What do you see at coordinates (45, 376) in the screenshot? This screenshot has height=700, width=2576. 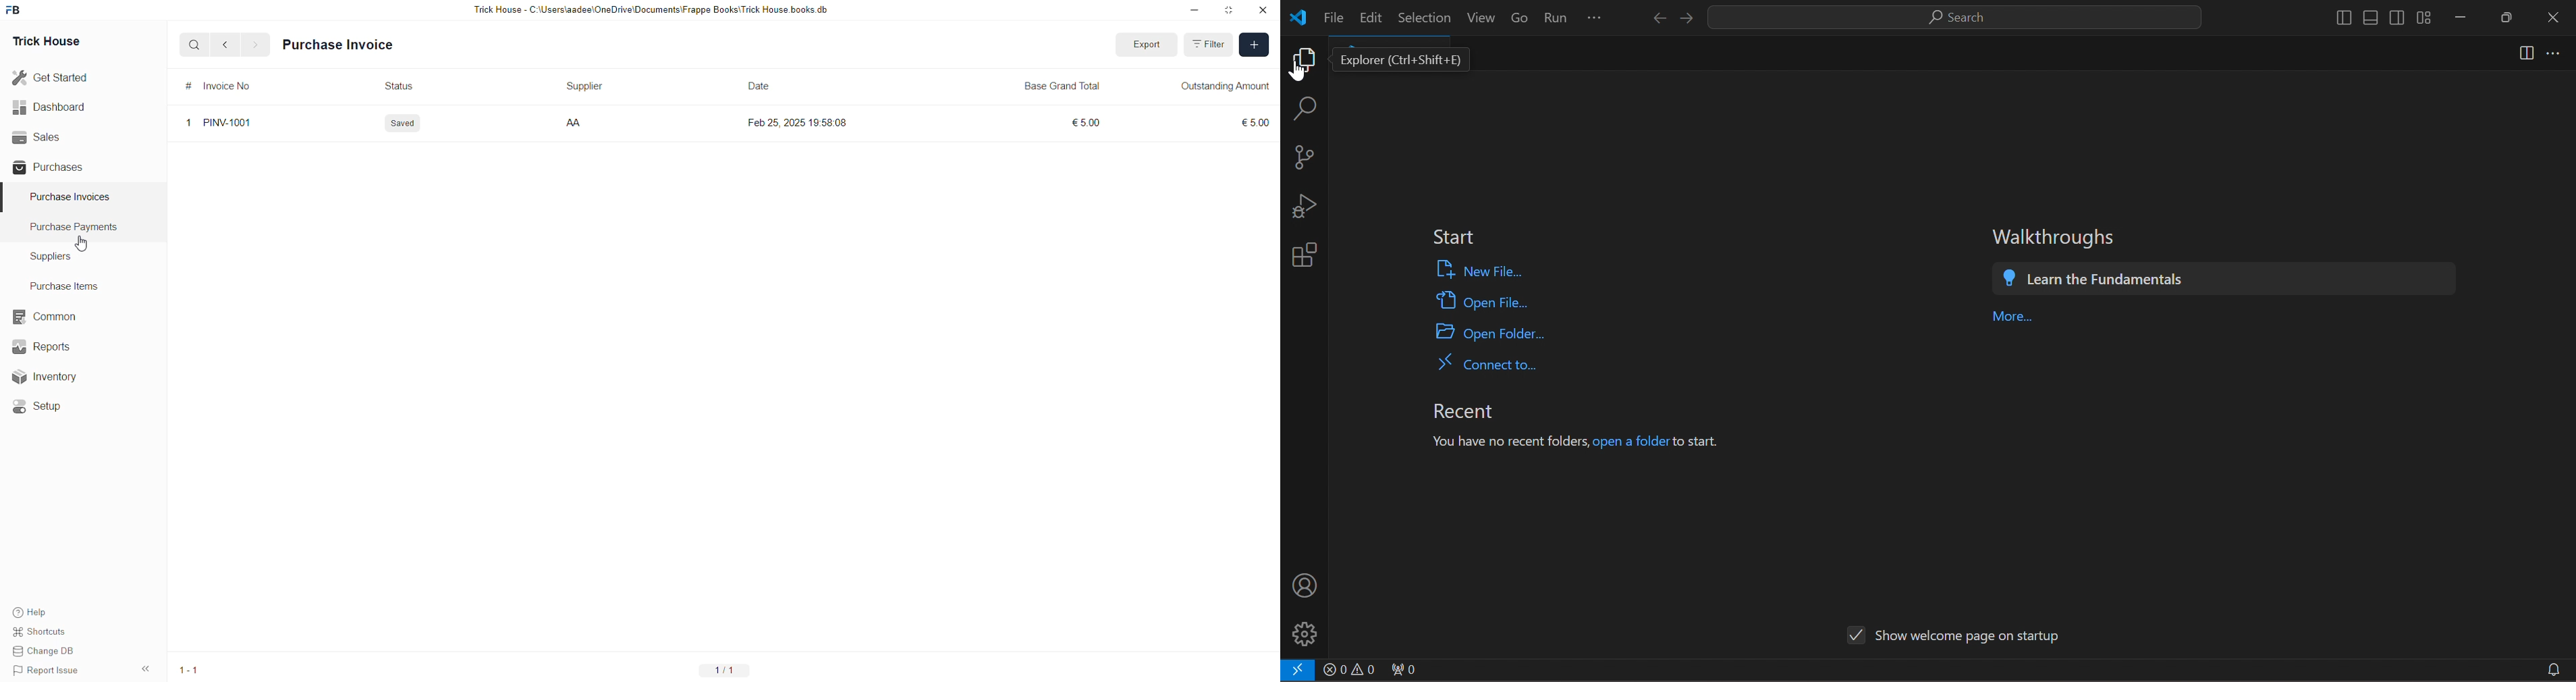 I see `Inventory` at bounding box center [45, 376].